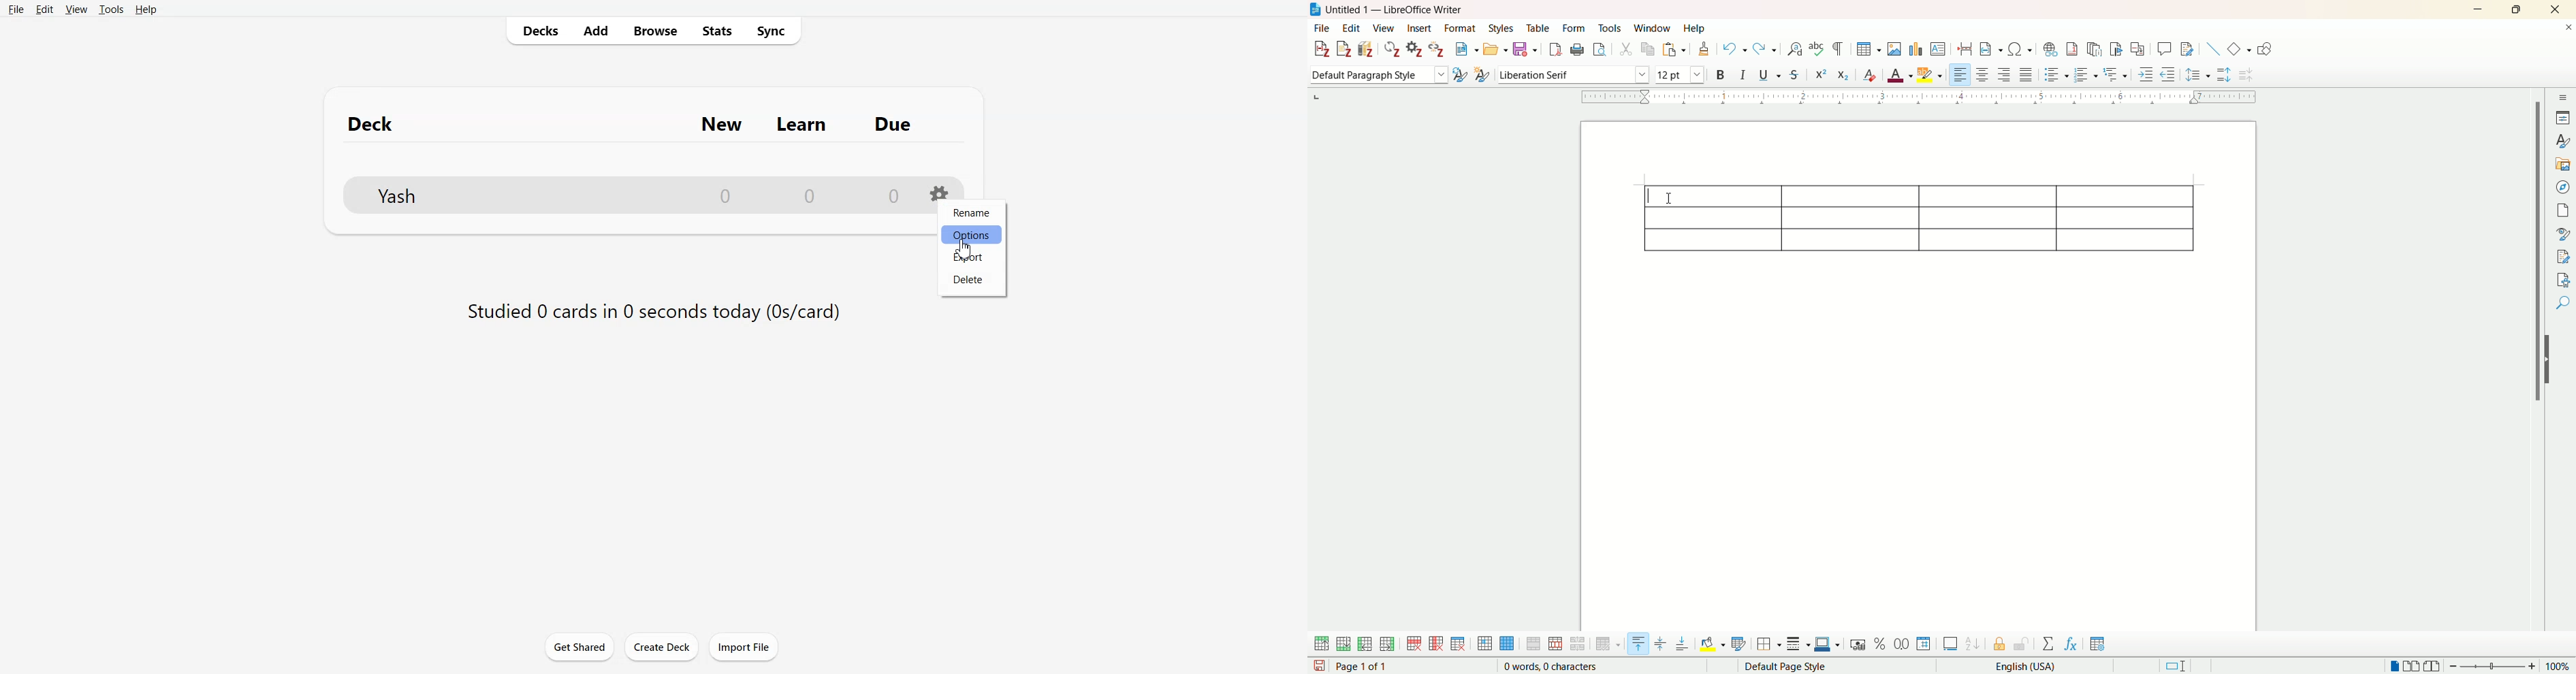  Describe the element at coordinates (2098, 50) in the screenshot. I see `insert endnote` at that location.